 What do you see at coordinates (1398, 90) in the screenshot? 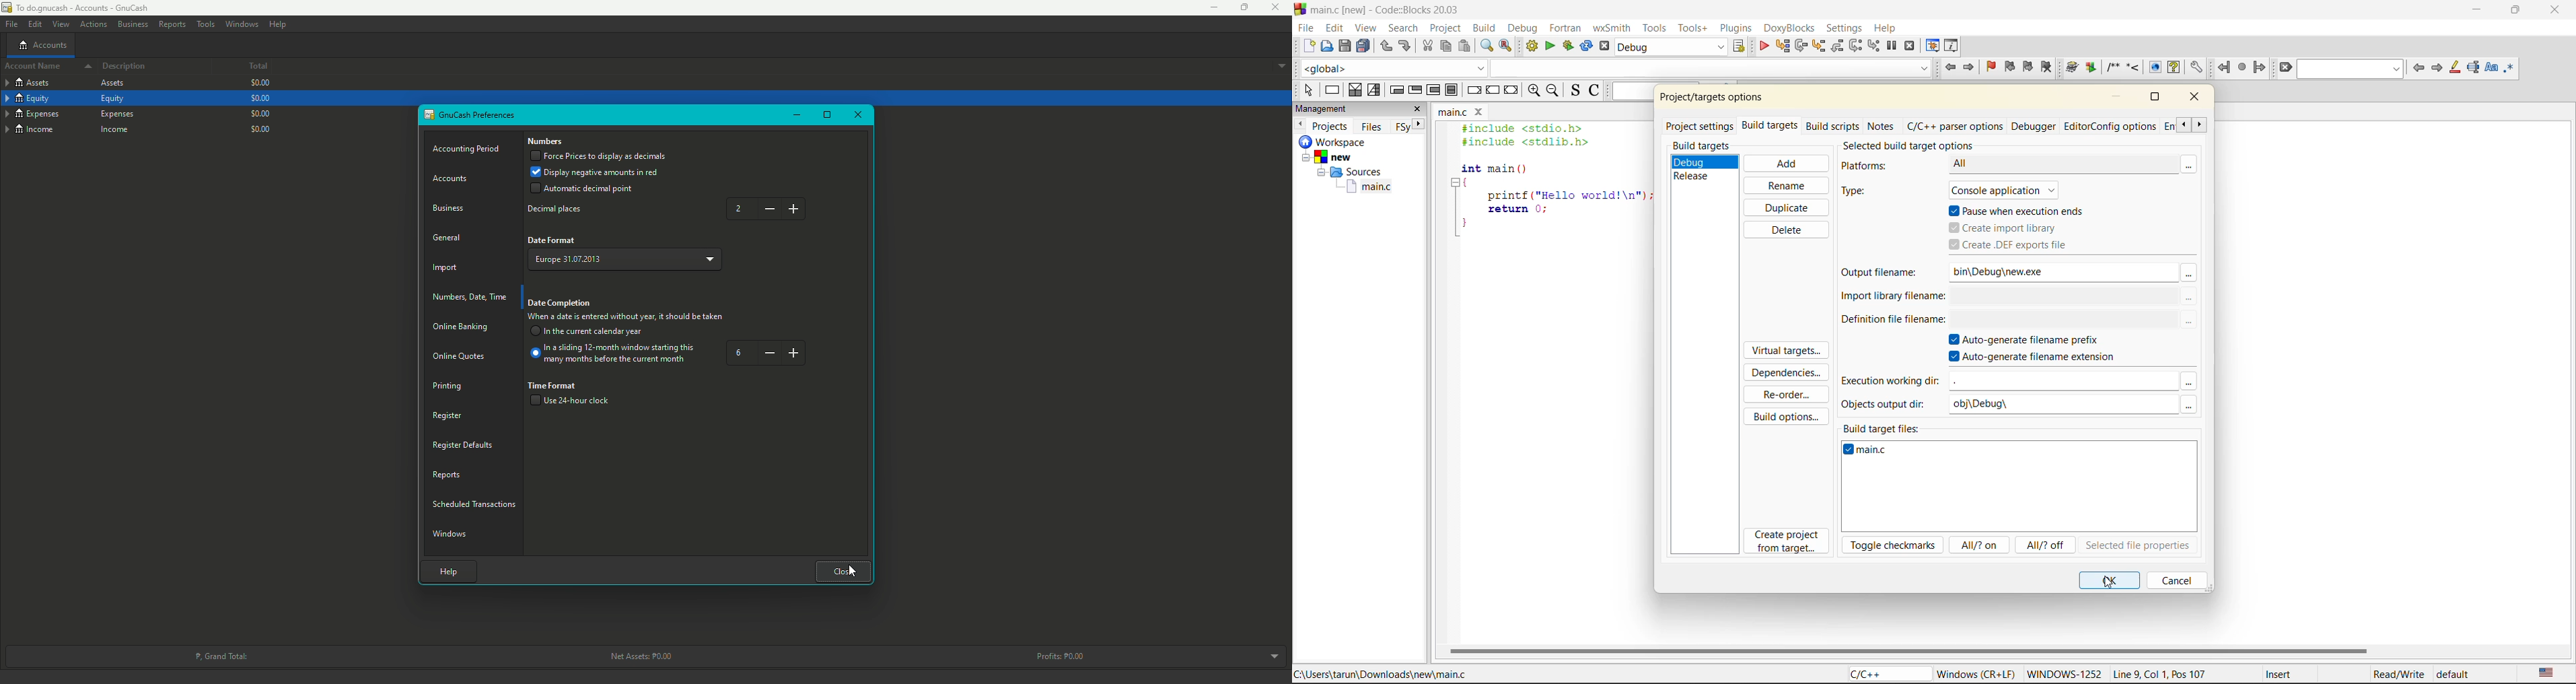
I see `entry condition loop` at bounding box center [1398, 90].